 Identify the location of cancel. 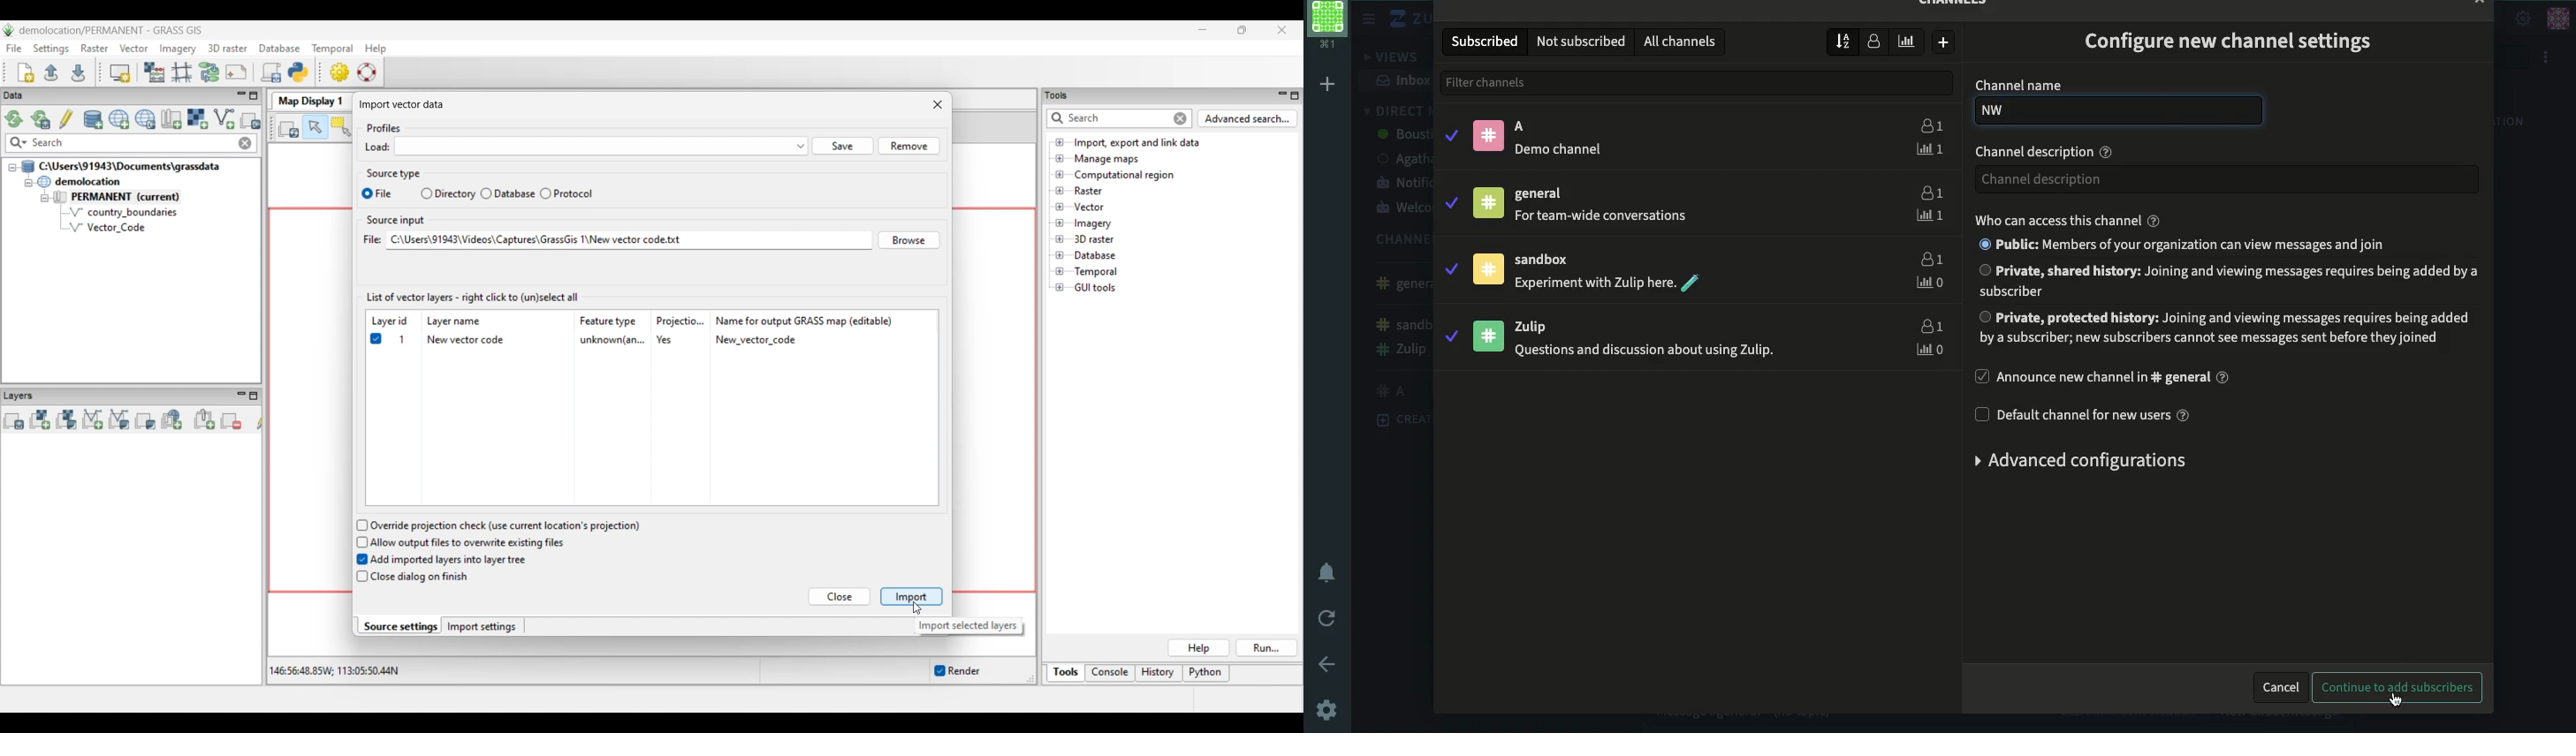
(2279, 689).